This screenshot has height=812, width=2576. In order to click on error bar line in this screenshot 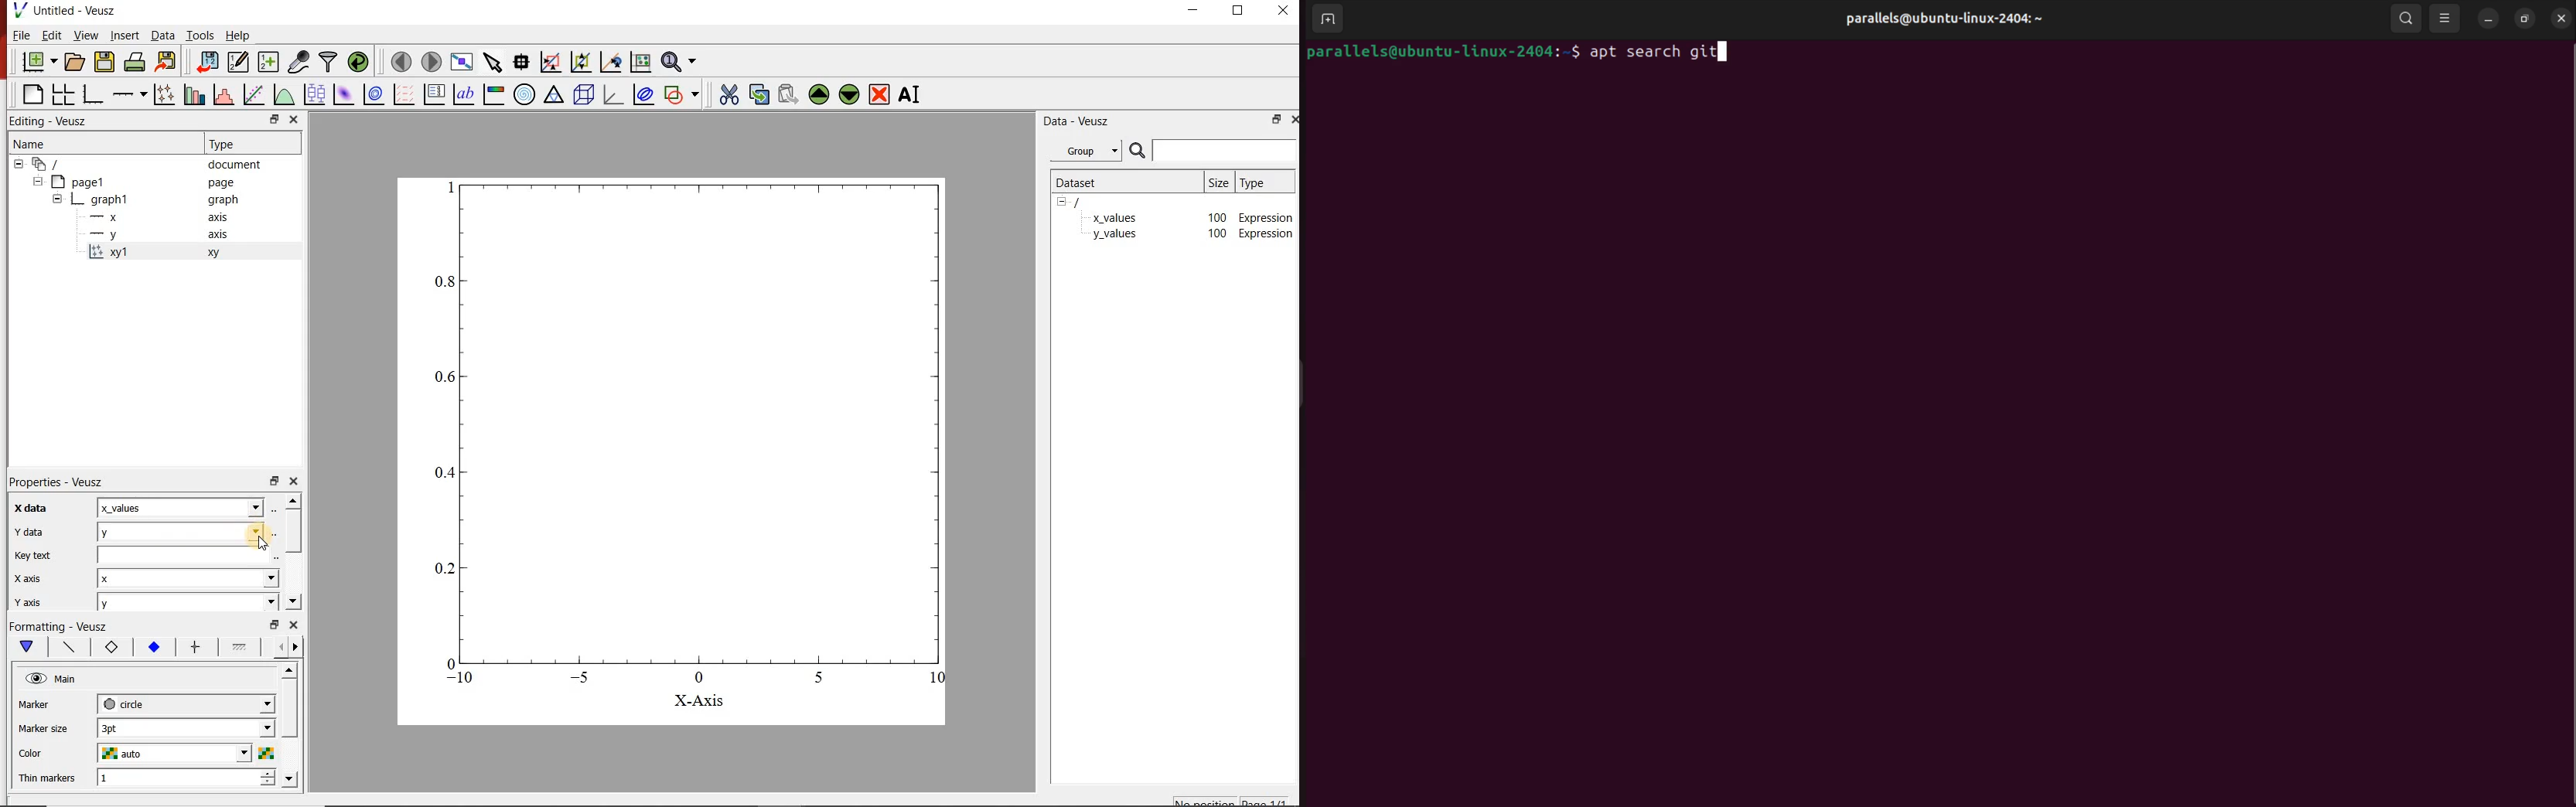, I will do `click(199, 648)`.